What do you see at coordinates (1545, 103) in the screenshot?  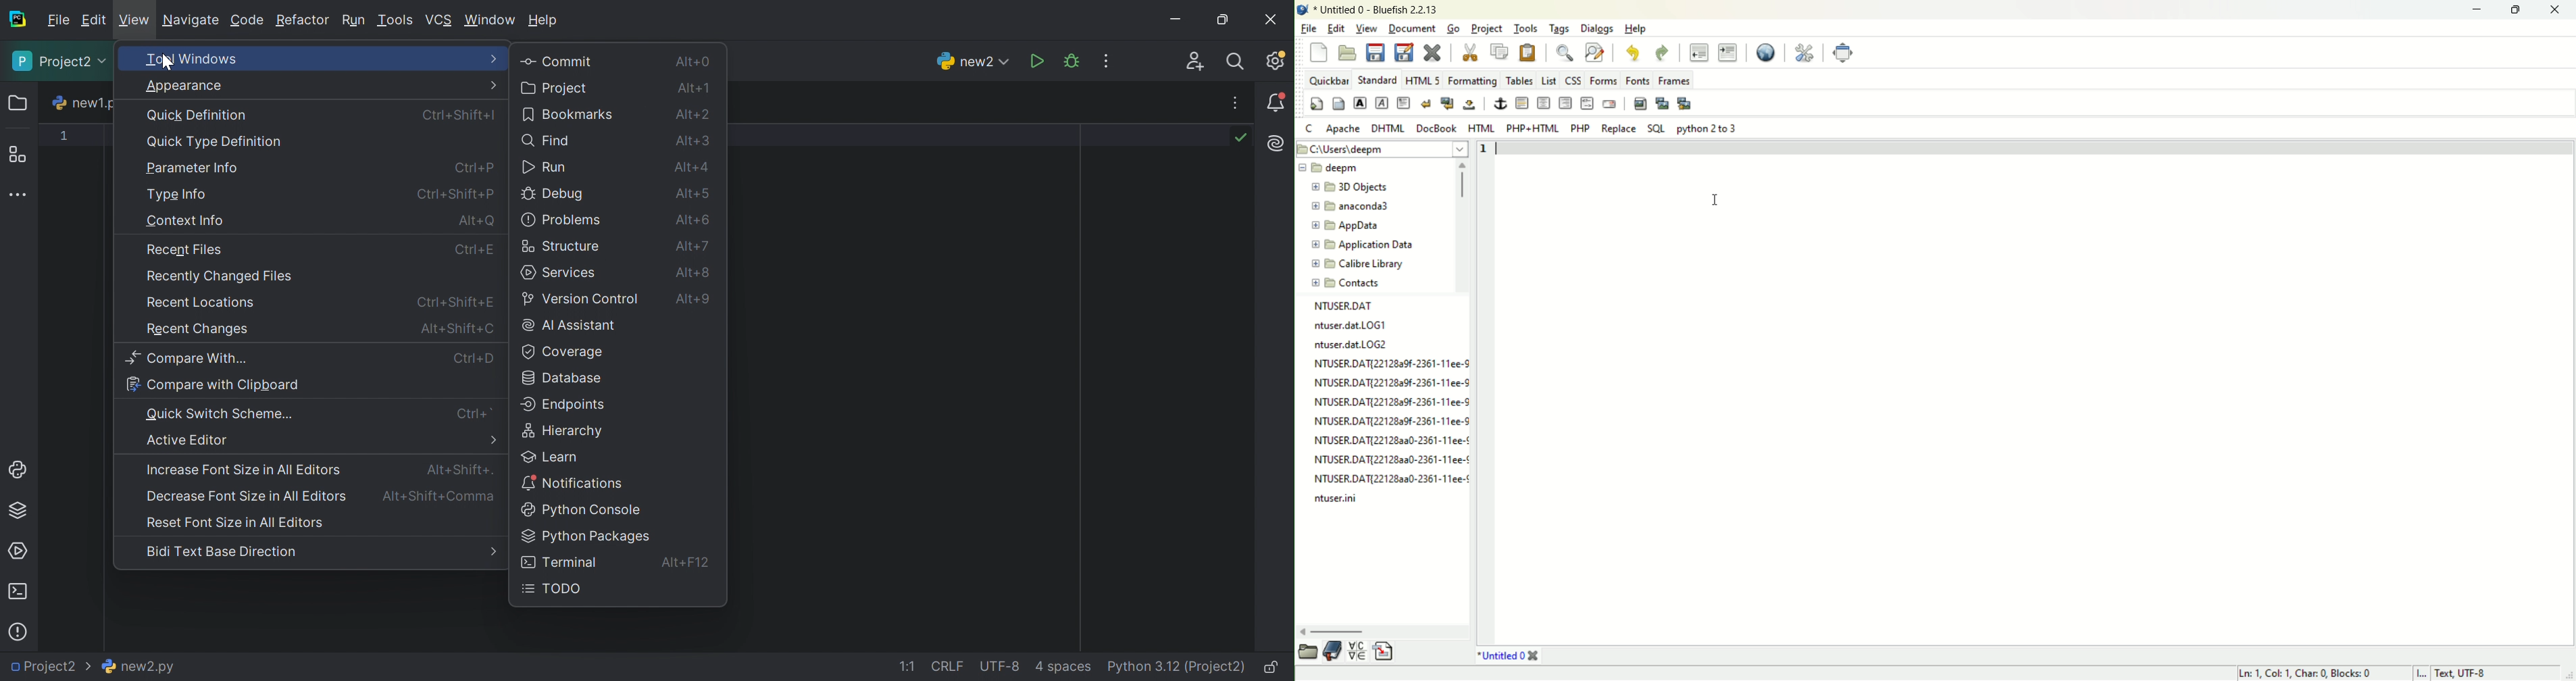 I see `center` at bounding box center [1545, 103].